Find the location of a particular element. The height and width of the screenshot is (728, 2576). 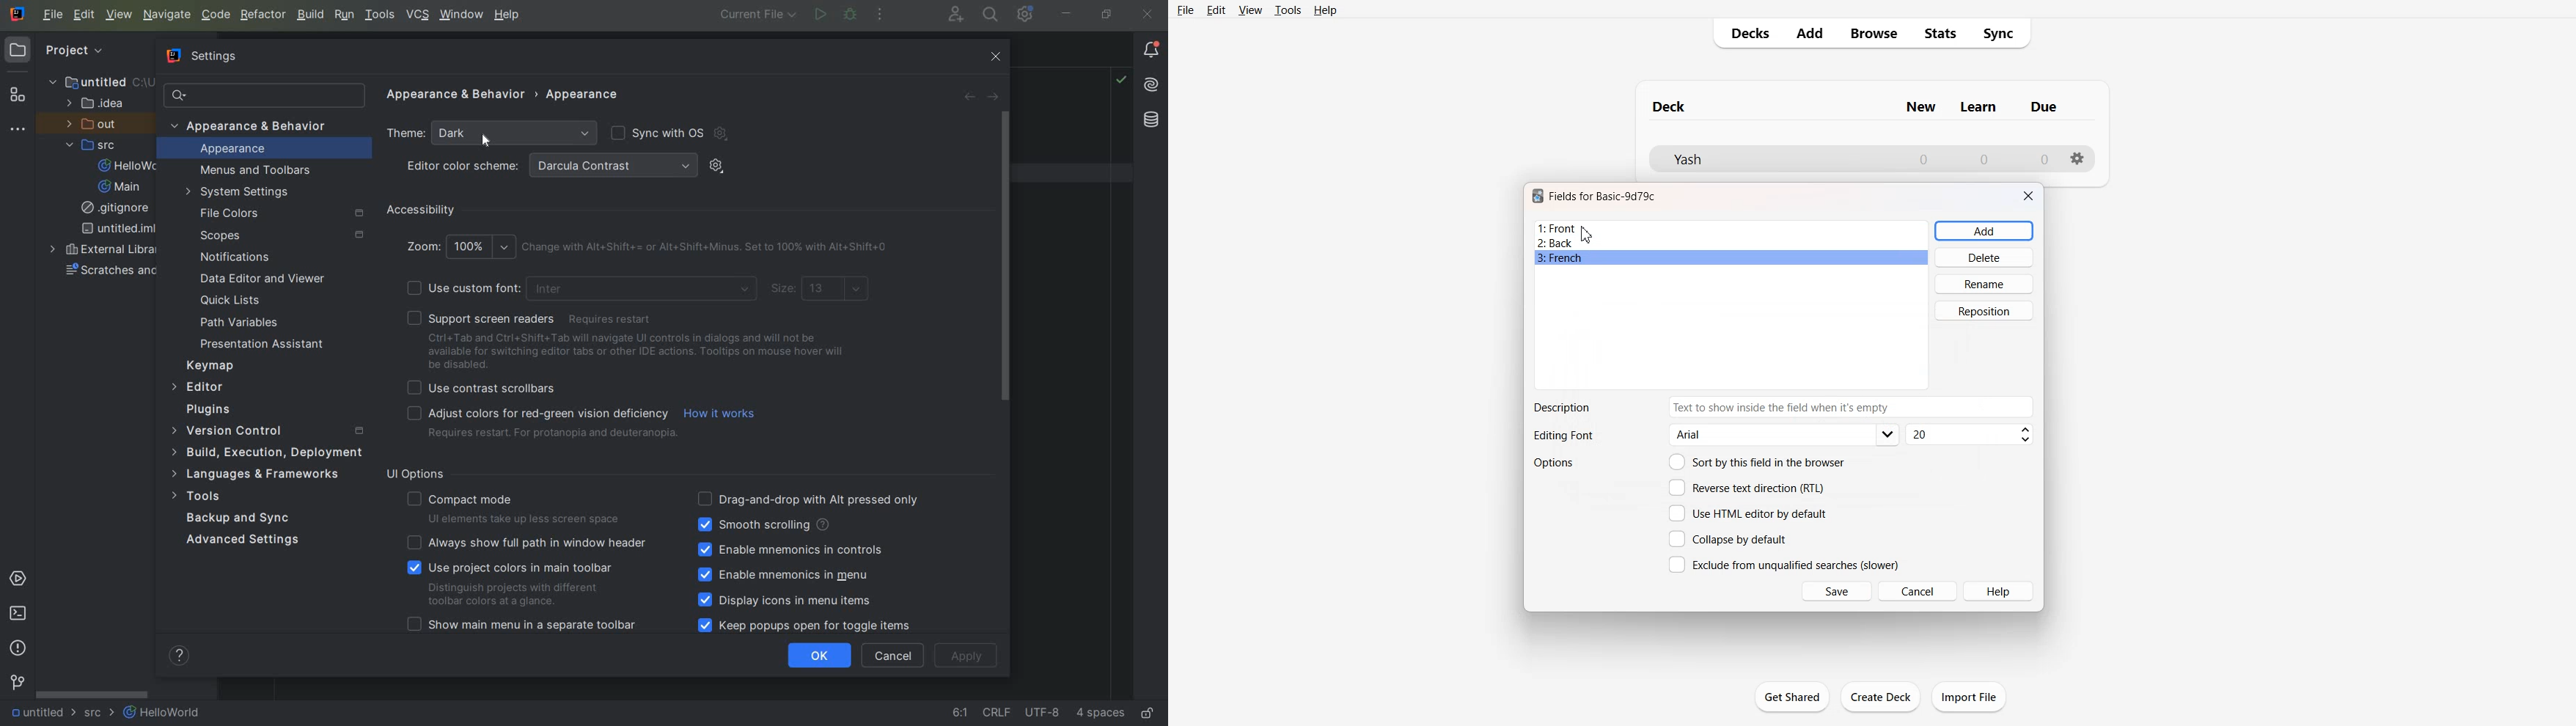

Settings is located at coordinates (2078, 158).